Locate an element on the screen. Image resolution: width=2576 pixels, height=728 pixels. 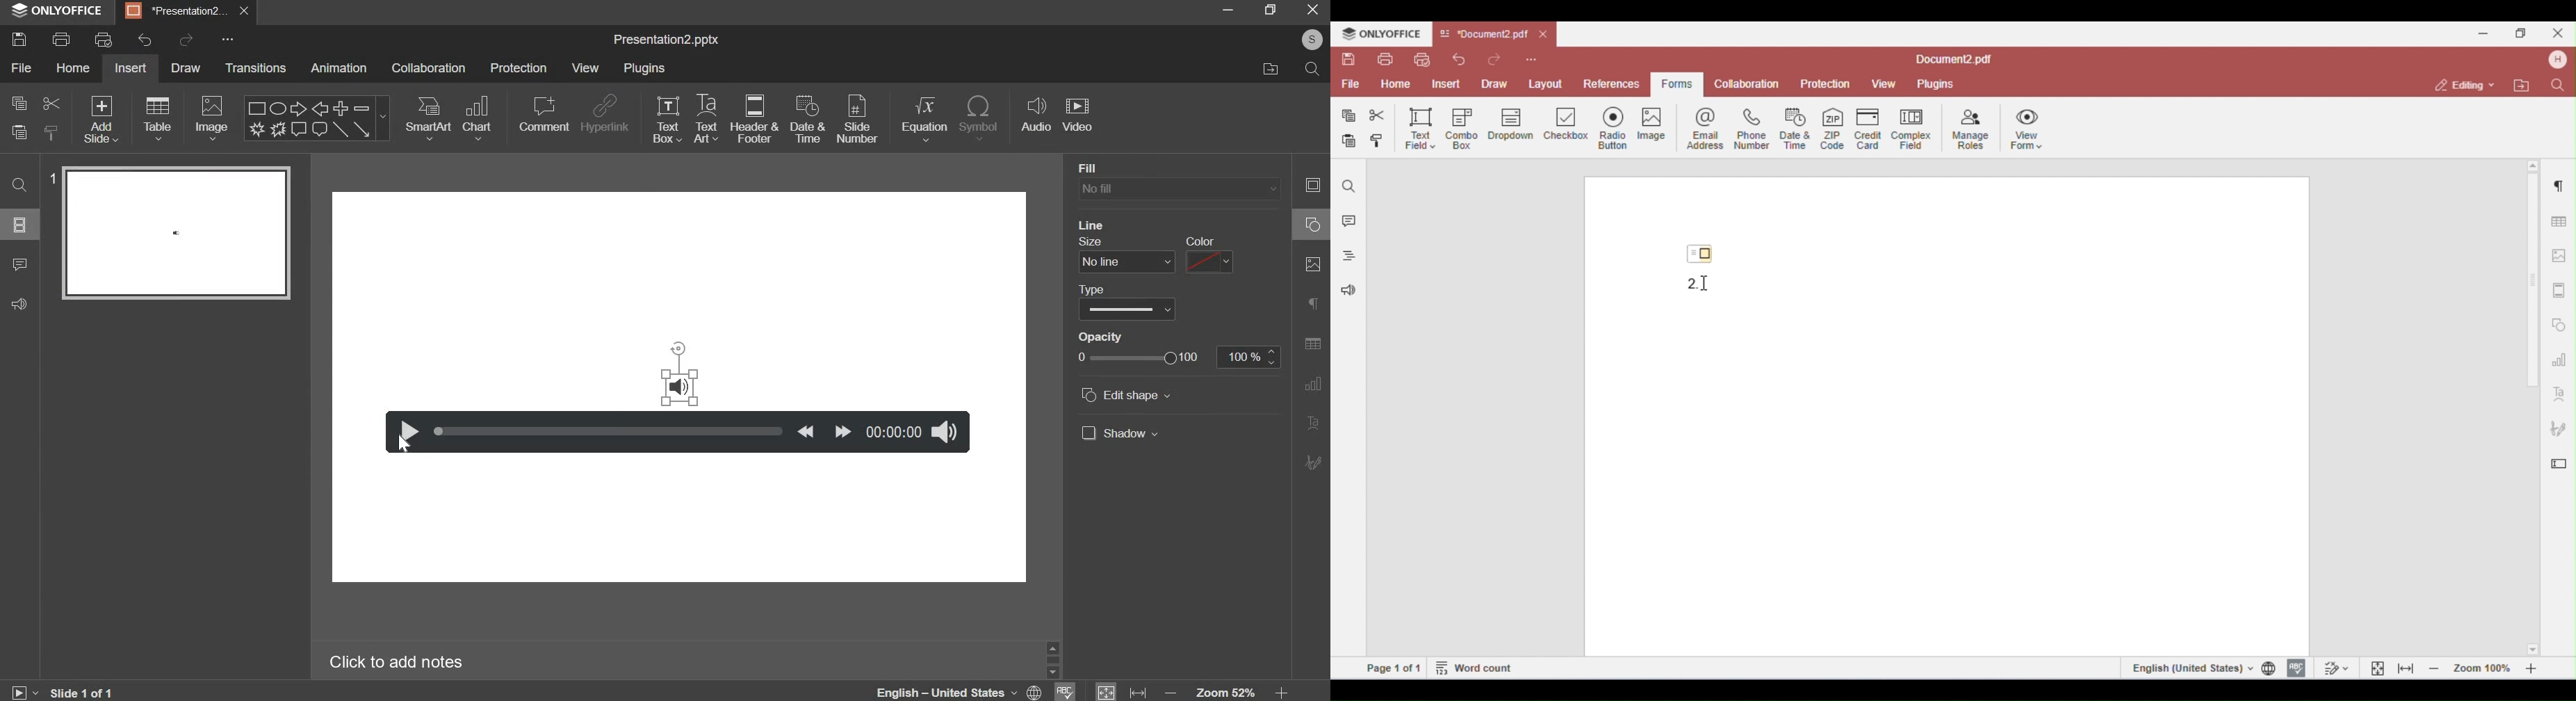
line size is located at coordinates (1127, 262).